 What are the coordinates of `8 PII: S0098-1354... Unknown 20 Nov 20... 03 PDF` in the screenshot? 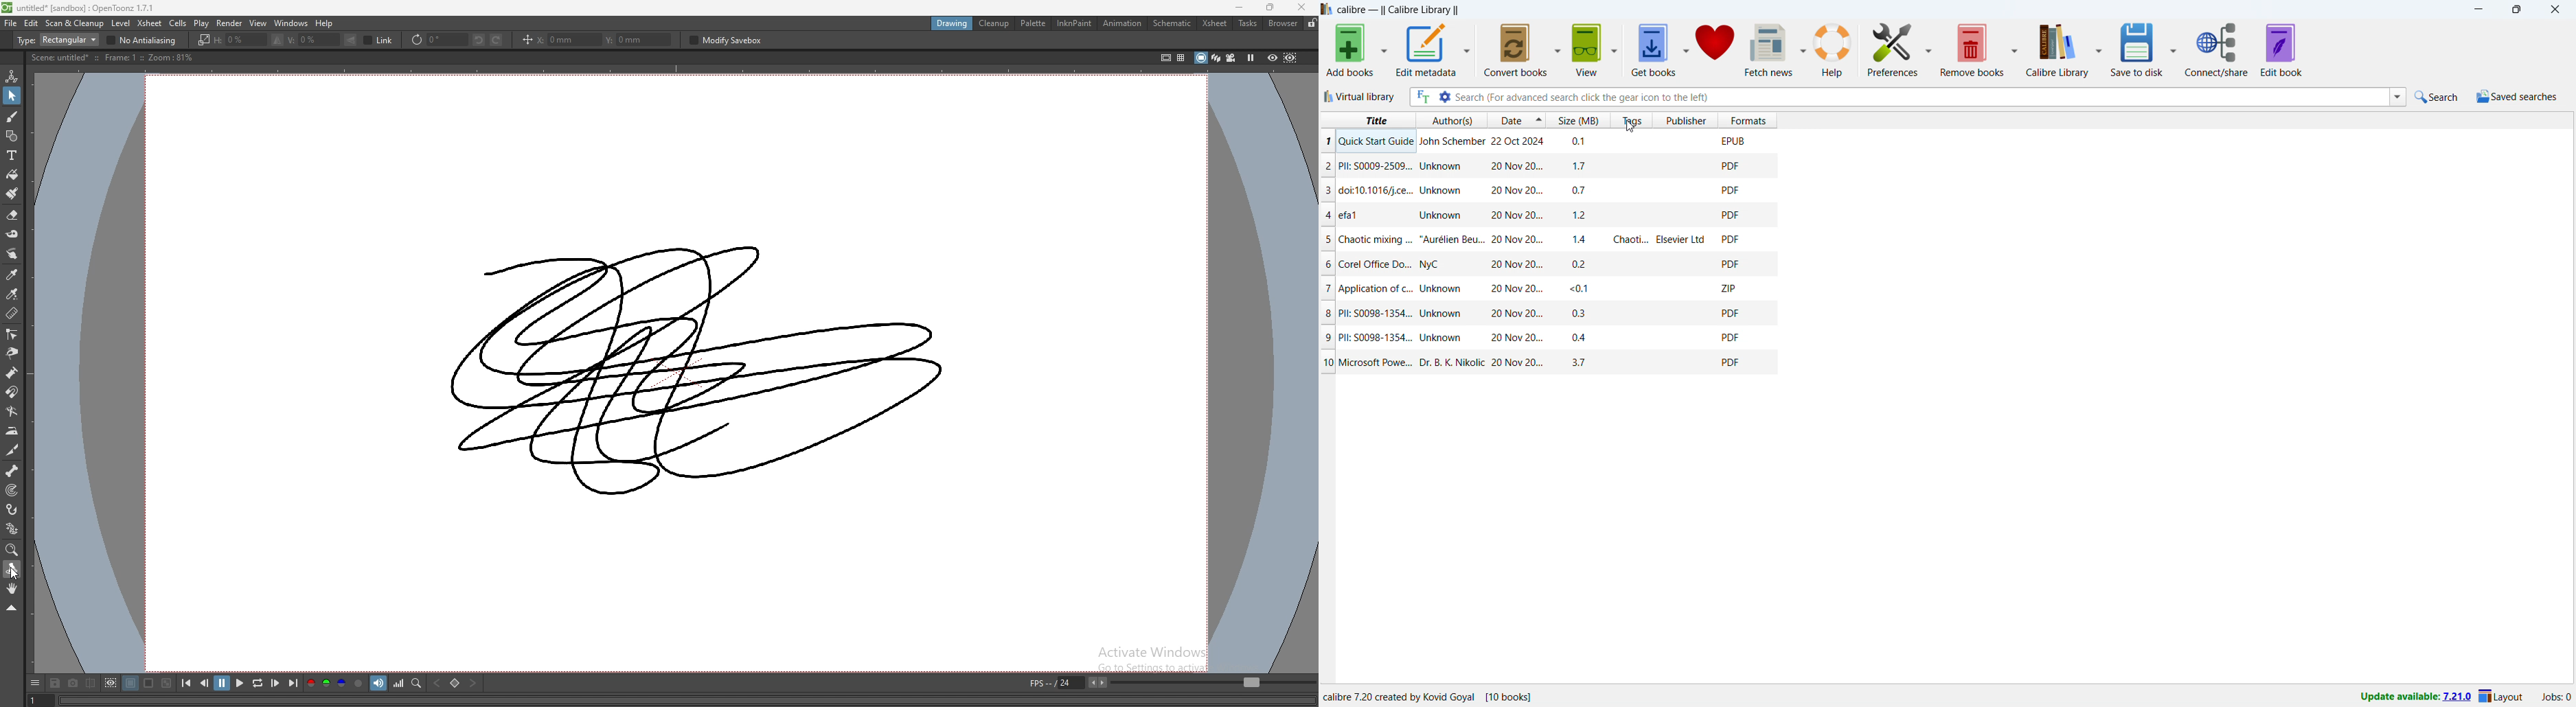 It's located at (1552, 309).